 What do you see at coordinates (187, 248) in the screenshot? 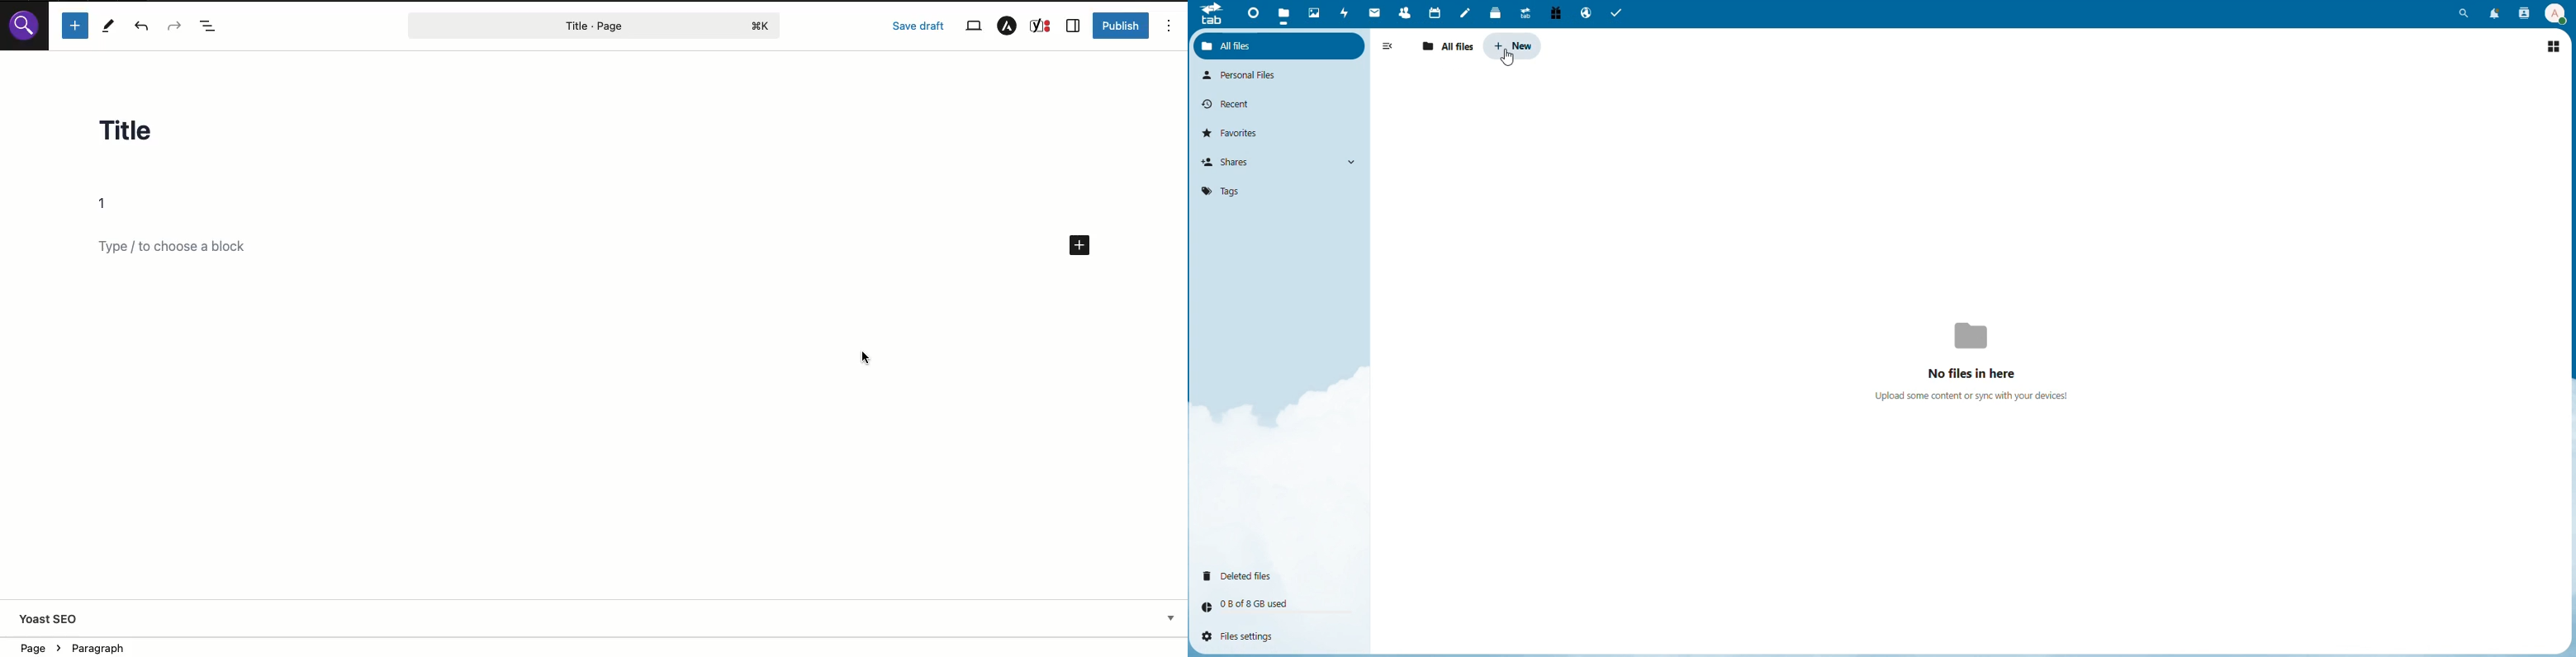
I see `Add block` at bounding box center [187, 248].